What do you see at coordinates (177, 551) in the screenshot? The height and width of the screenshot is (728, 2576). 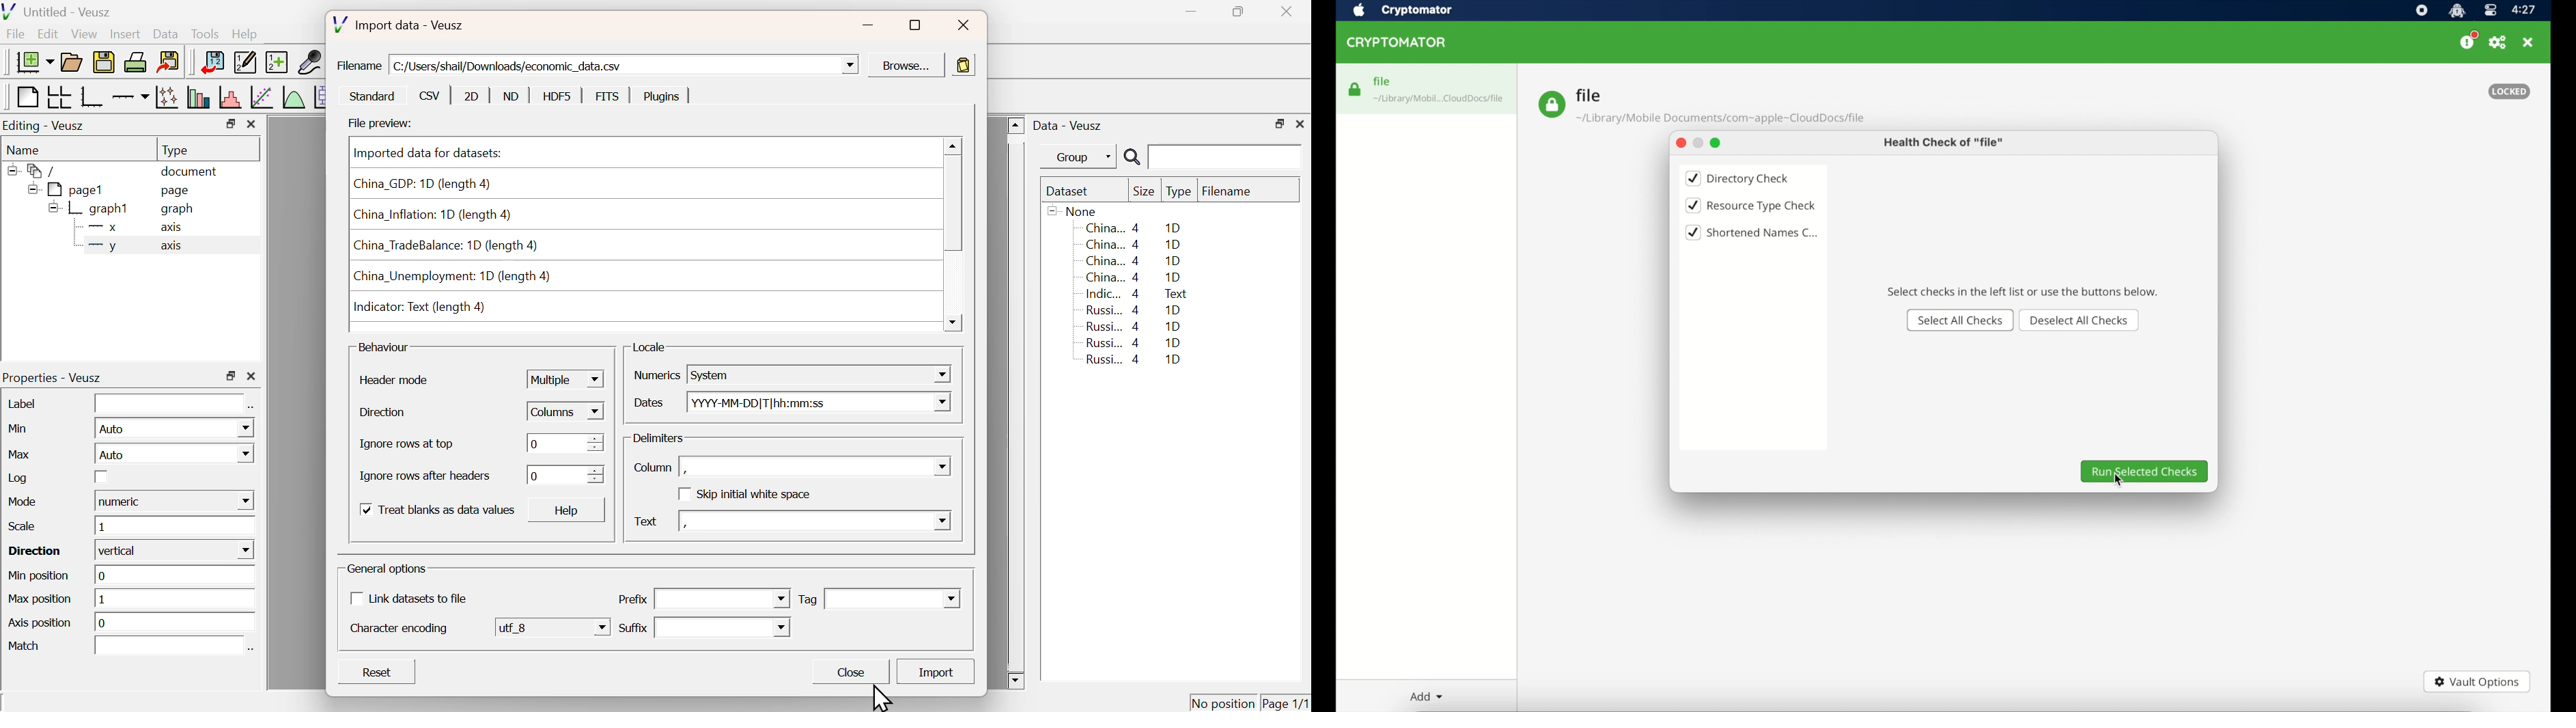 I see `vertical ` at bounding box center [177, 551].